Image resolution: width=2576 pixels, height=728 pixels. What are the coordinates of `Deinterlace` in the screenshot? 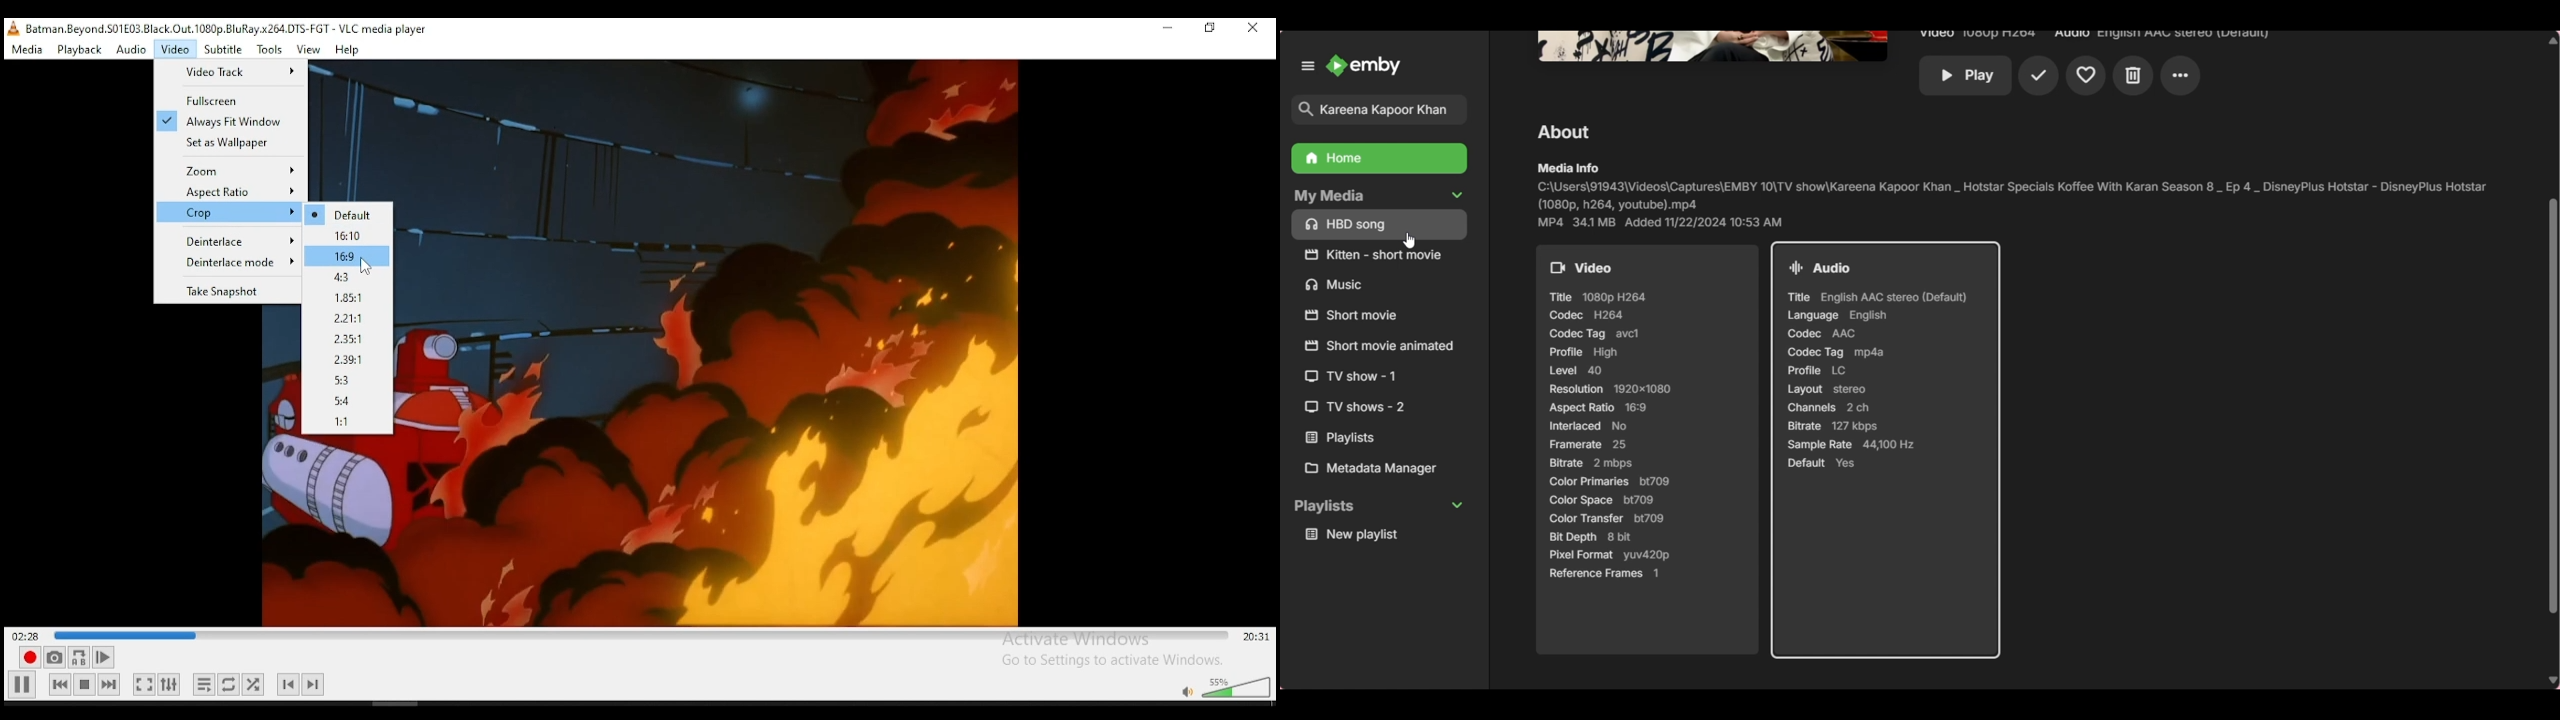 It's located at (229, 240).